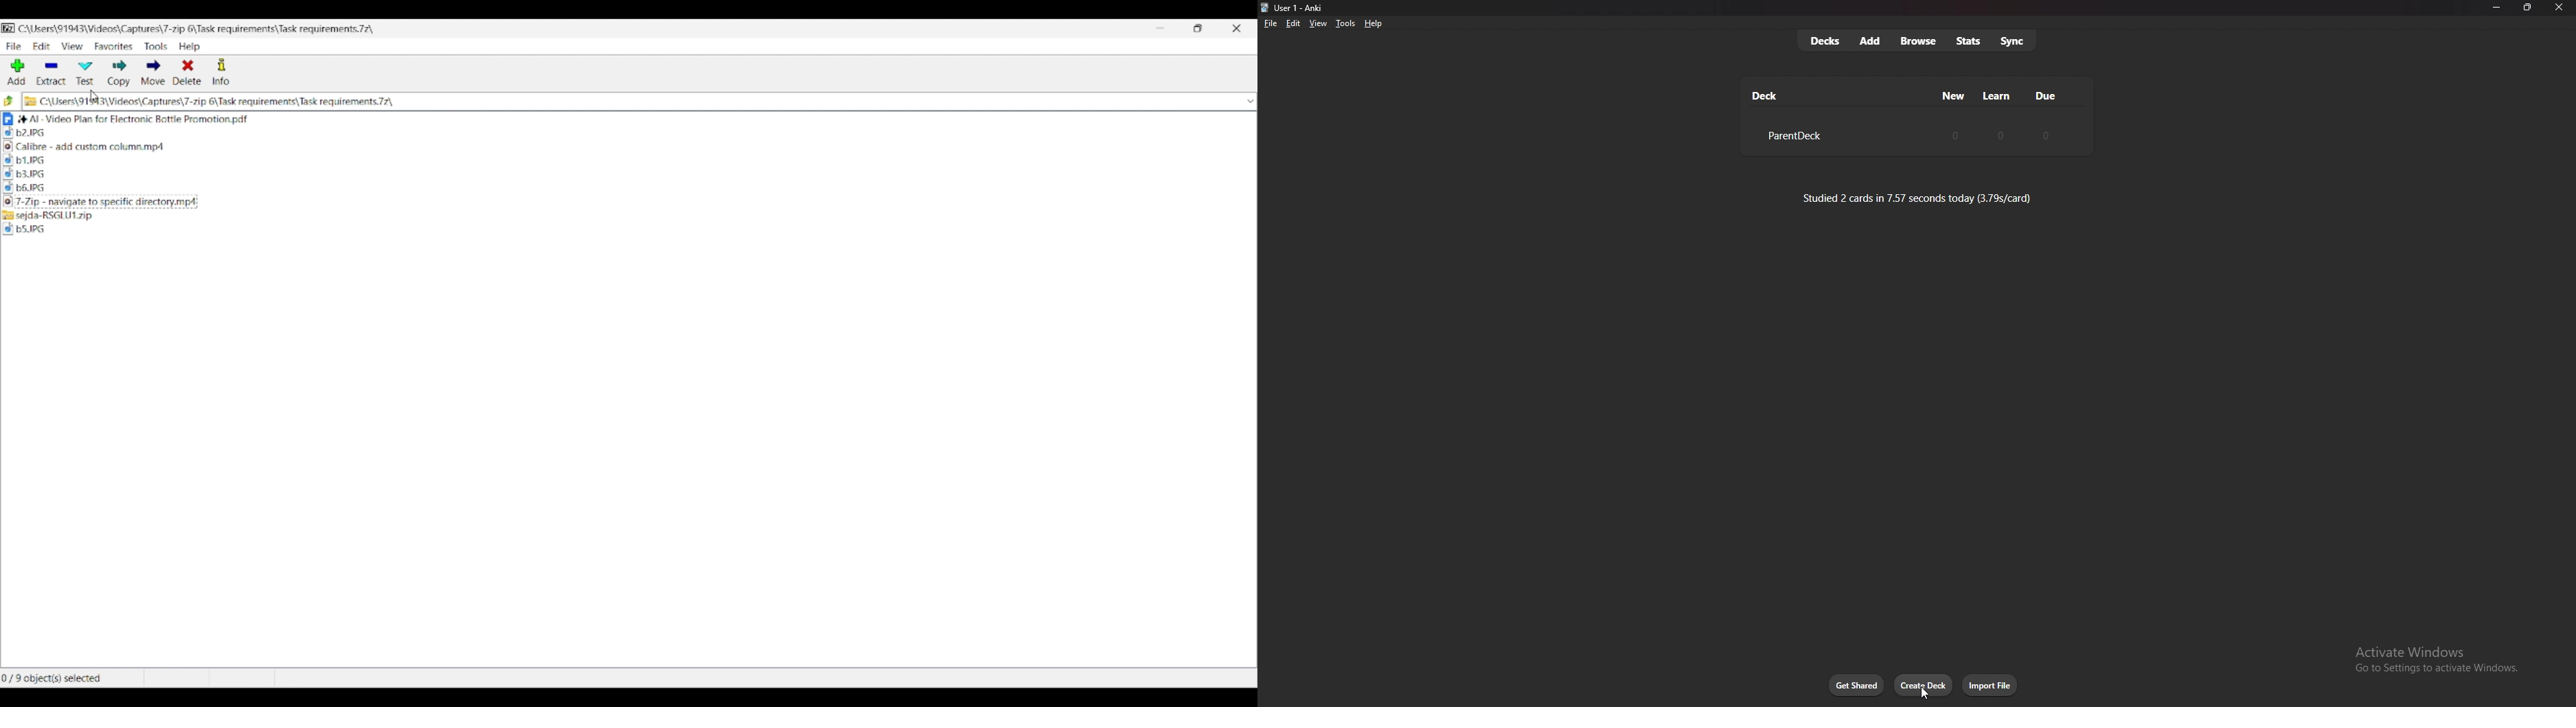 This screenshot has width=2576, height=728. I want to click on 0, so click(2001, 135).